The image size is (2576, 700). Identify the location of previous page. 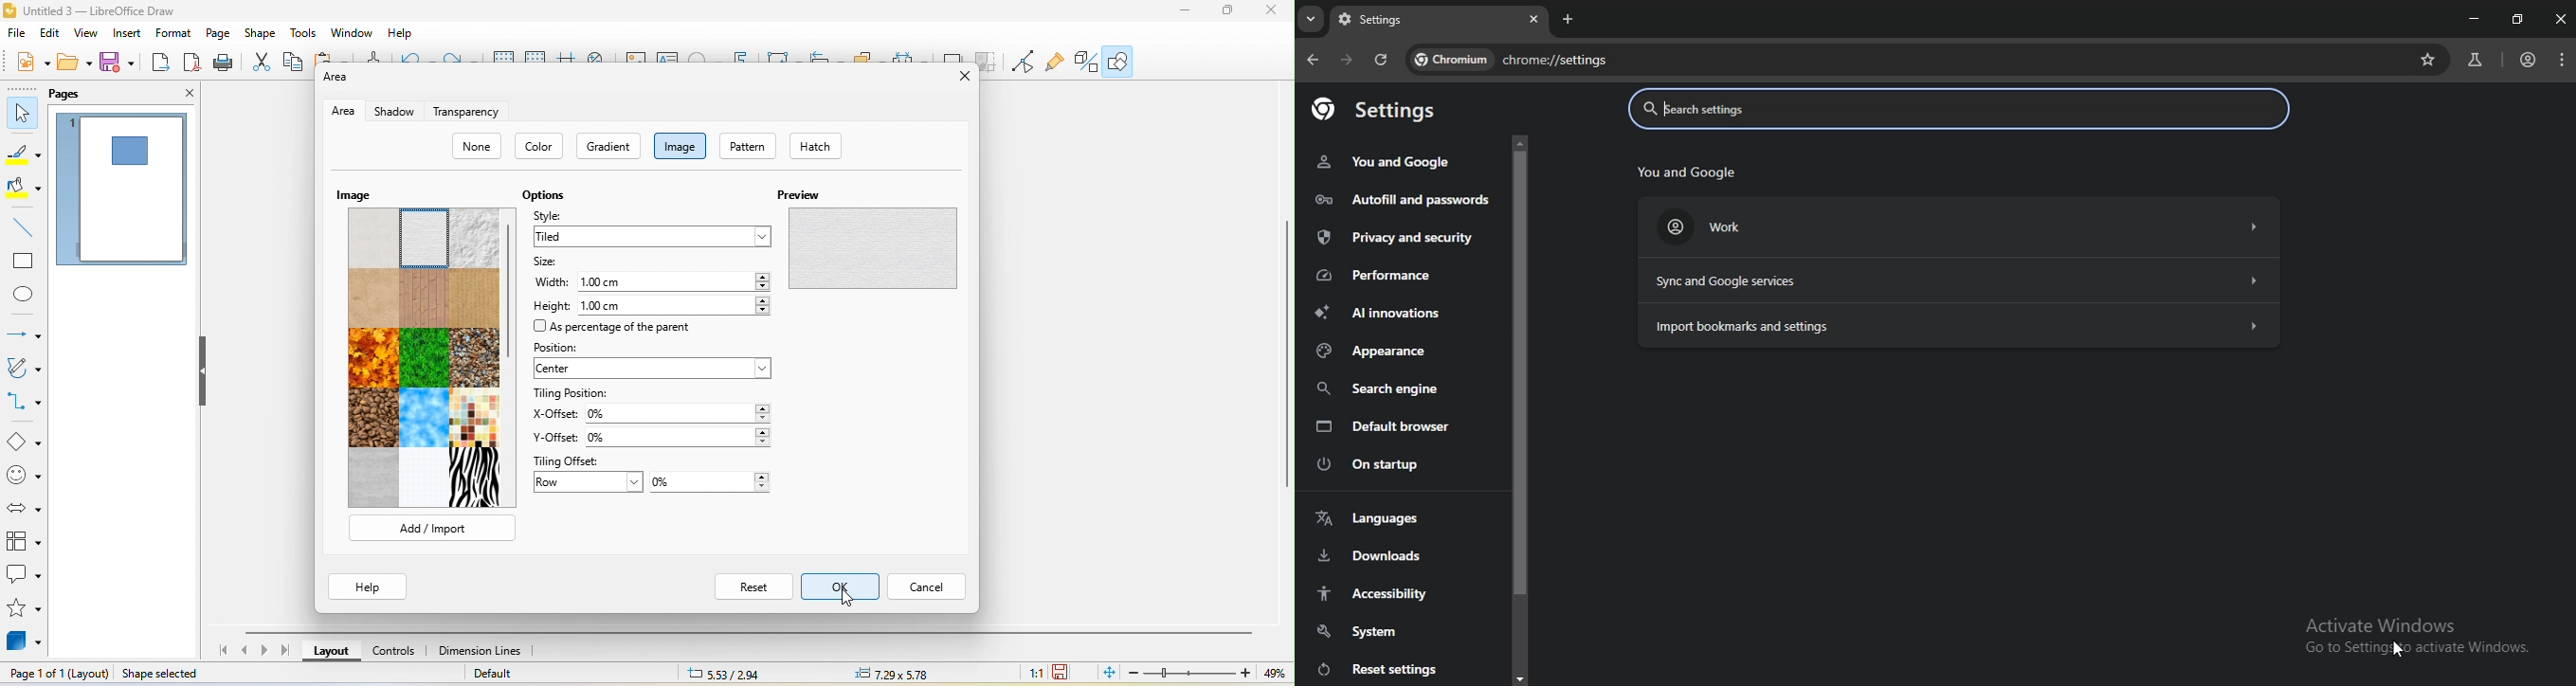
(245, 650).